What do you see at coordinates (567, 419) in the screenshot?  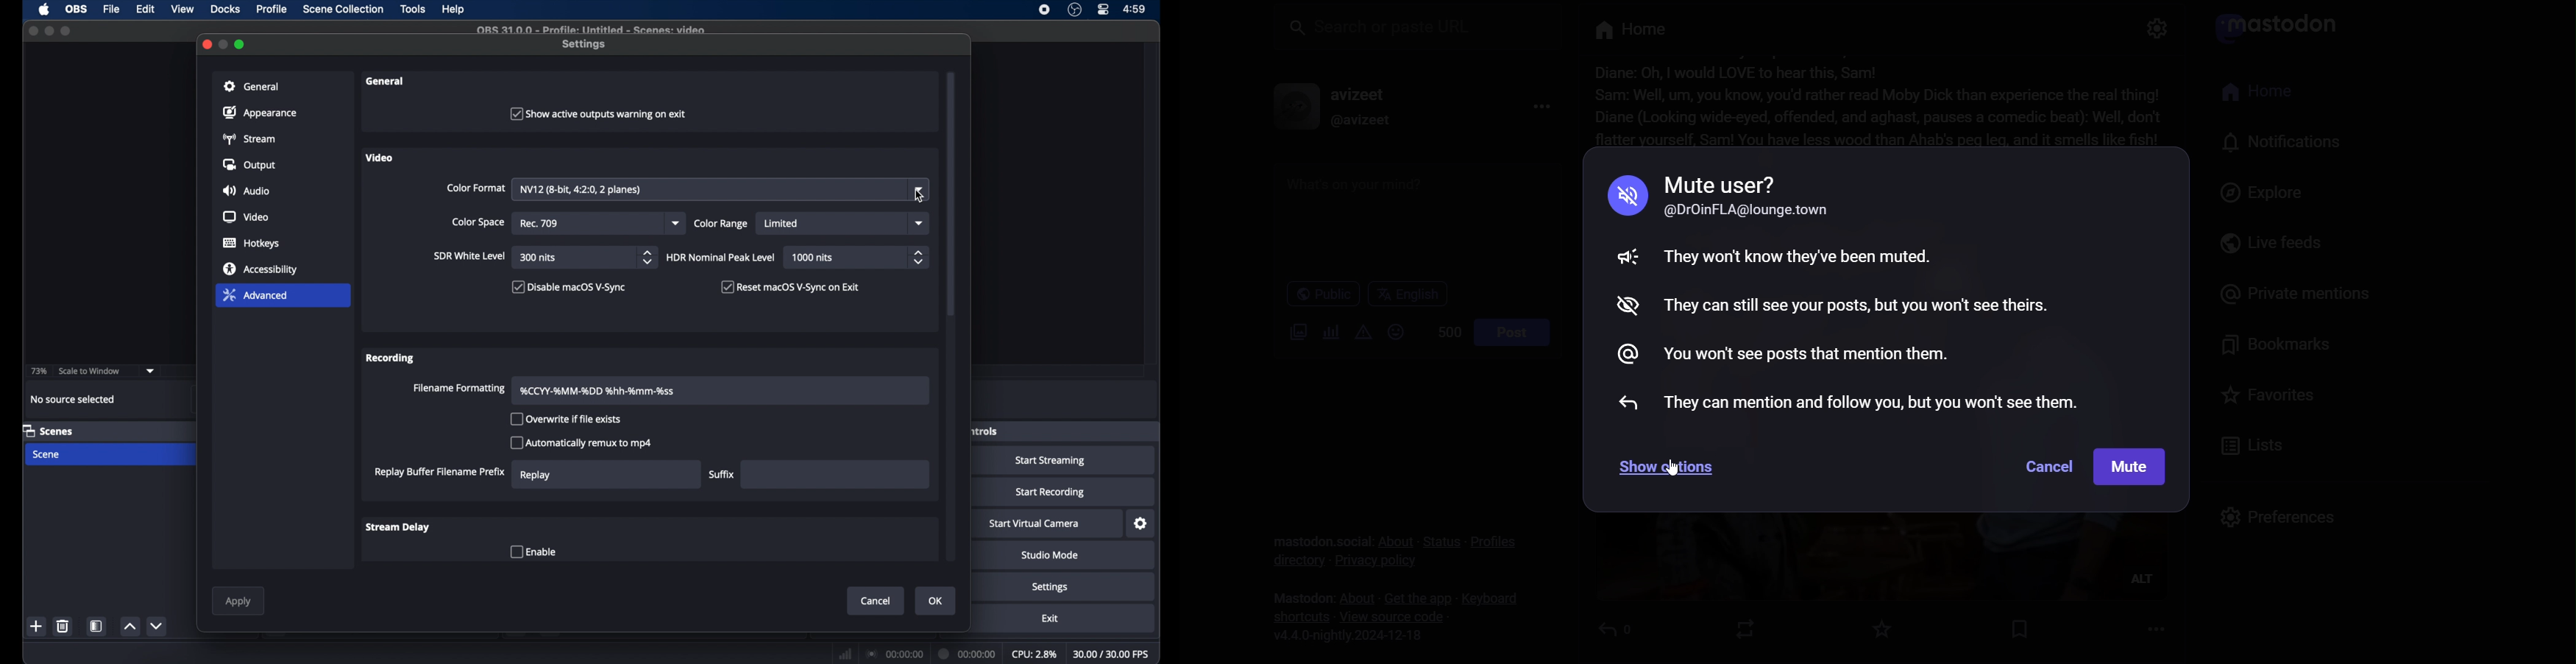 I see `overwrite if file  exists` at bounding box center [567, 419].